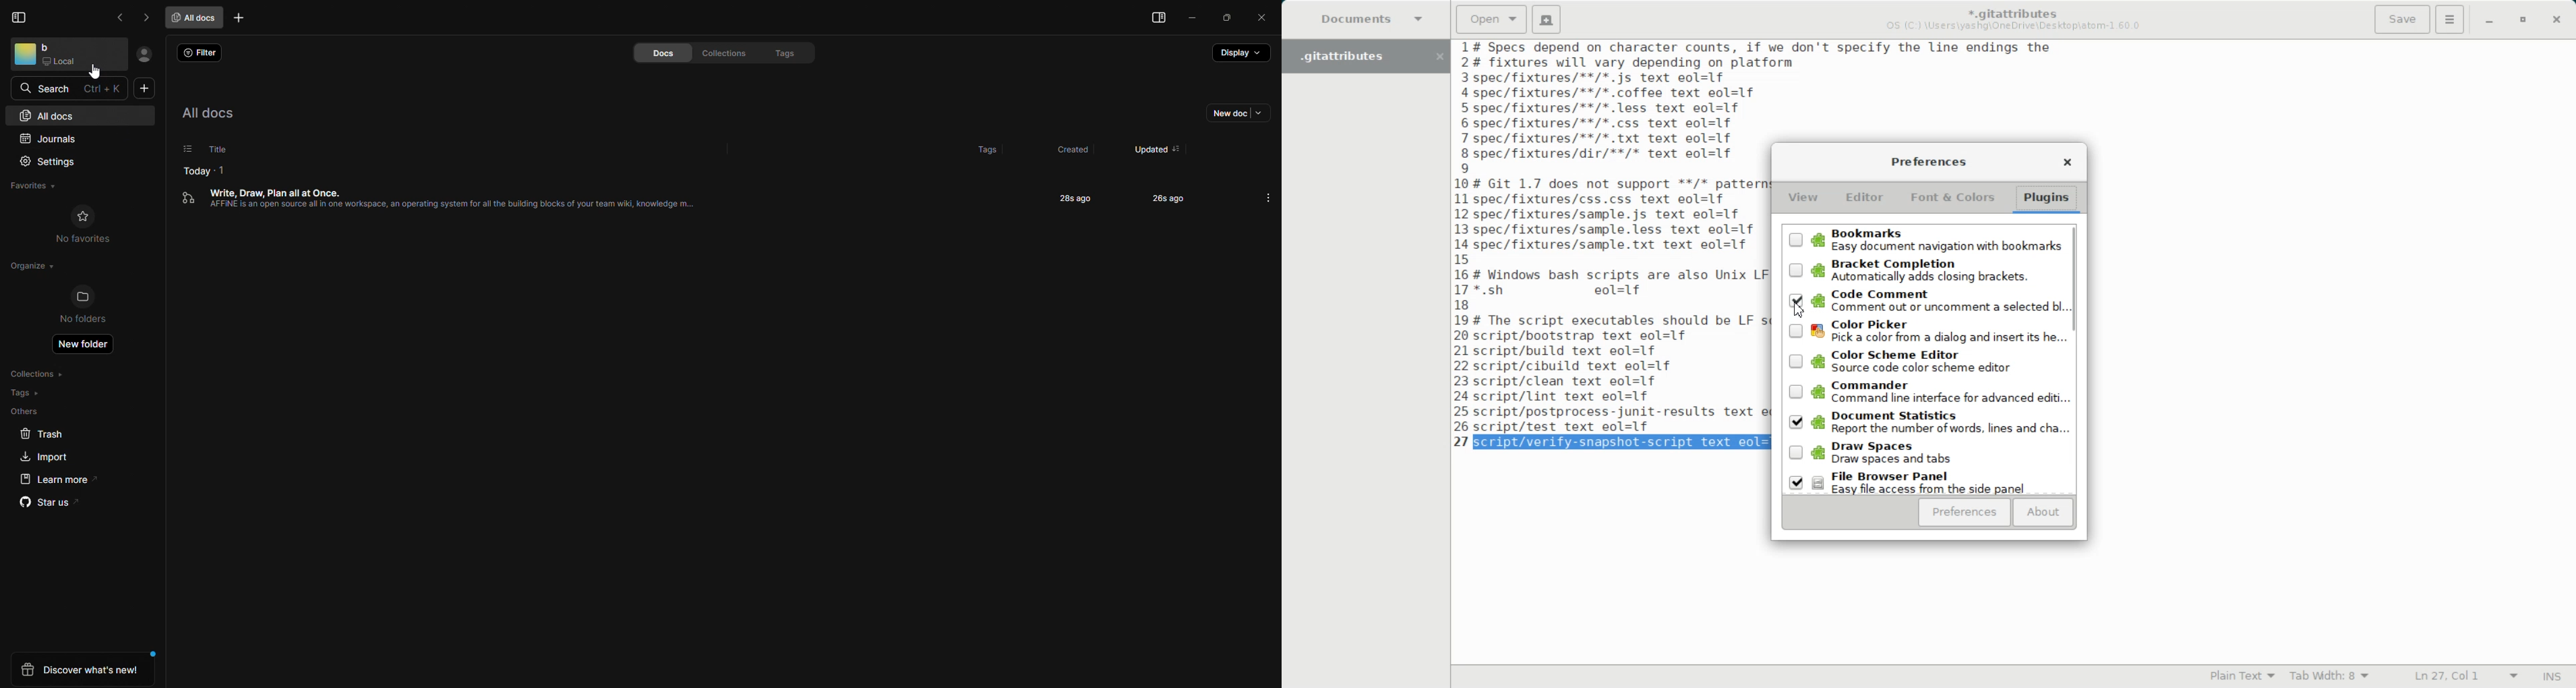 The width and height of the screenshot is (2576, 700). Describe the element at coordinates (197, 17) in the screenshot. I see `all docs` at that location.